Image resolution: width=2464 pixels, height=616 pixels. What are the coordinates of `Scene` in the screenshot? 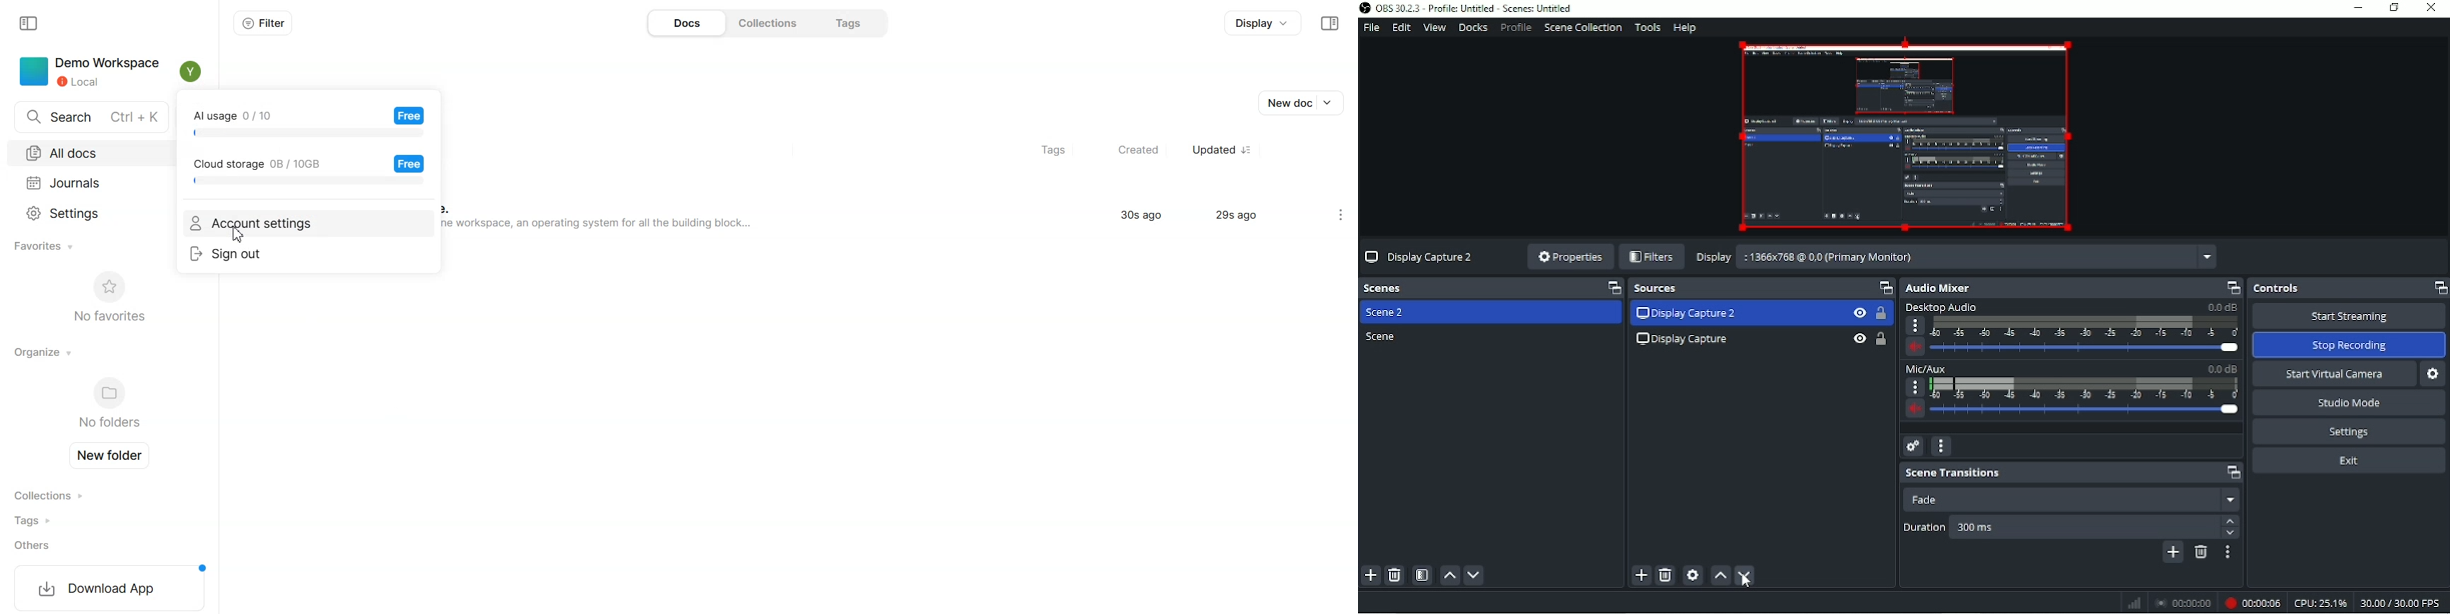 It's located at (1385, 337).